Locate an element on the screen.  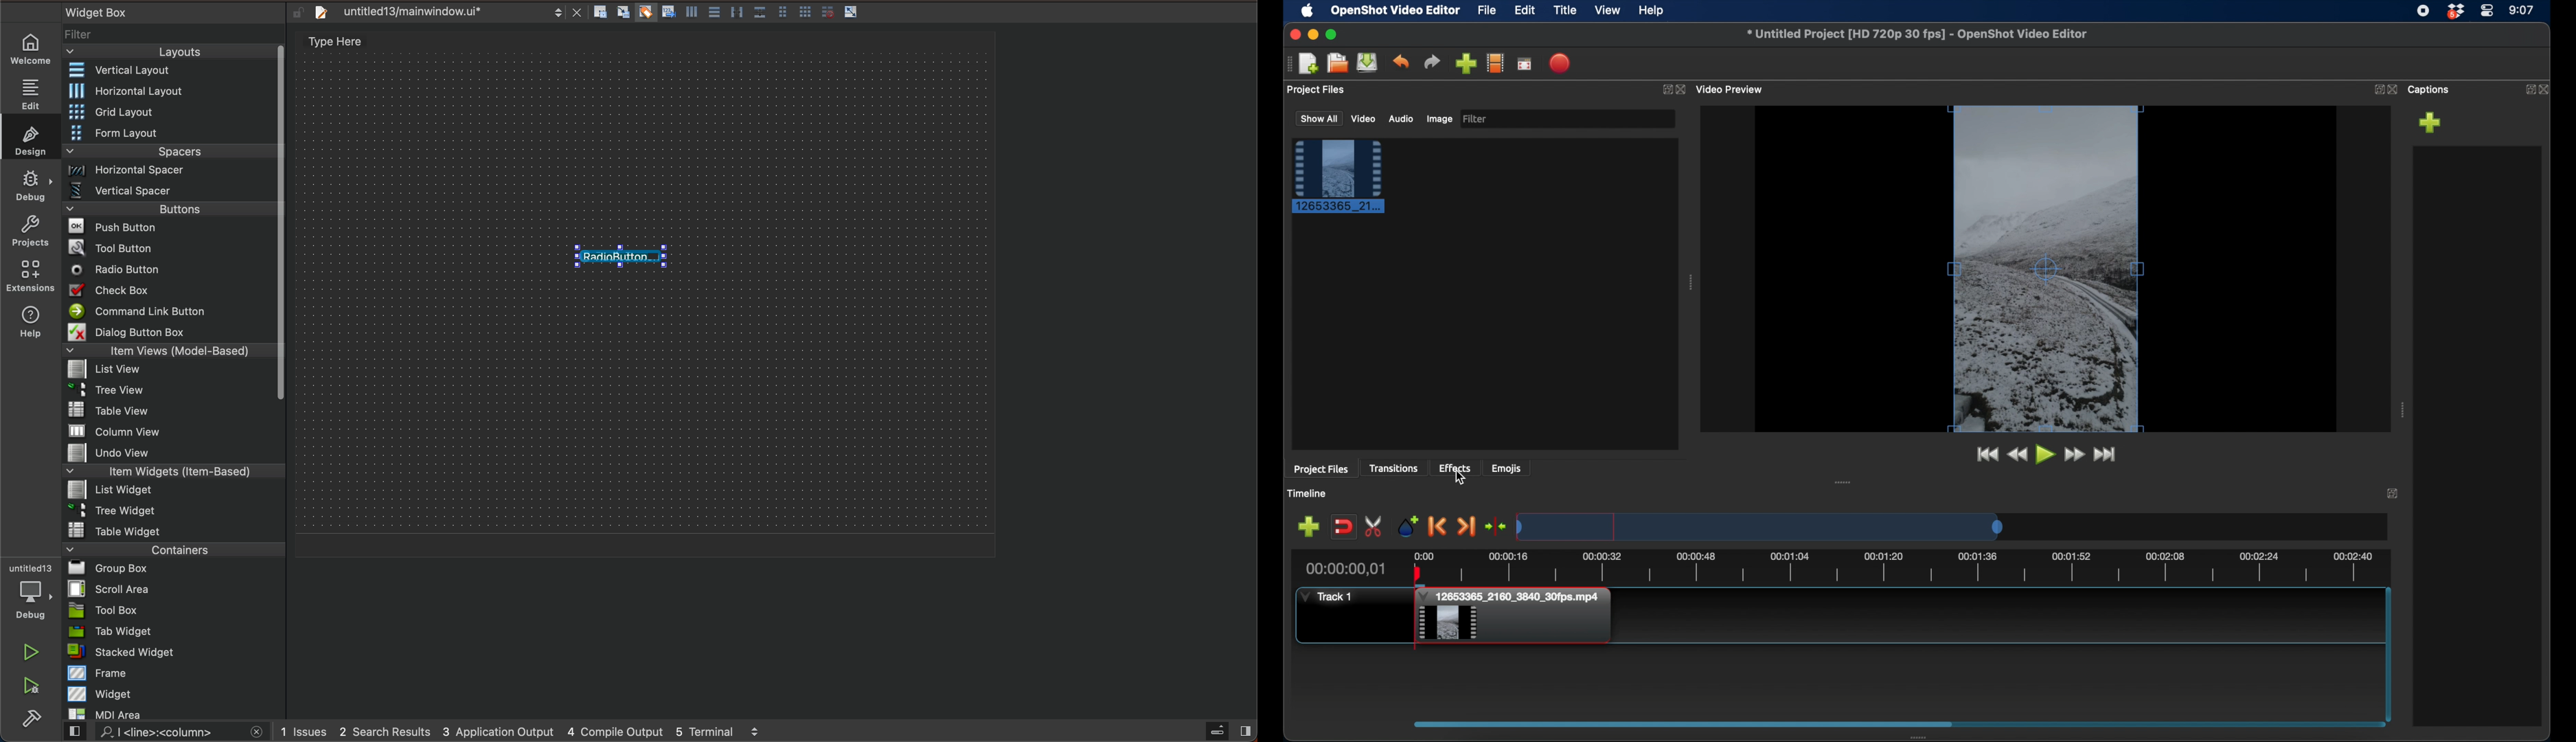
timeline scale is located at coordinates (1759, 526).